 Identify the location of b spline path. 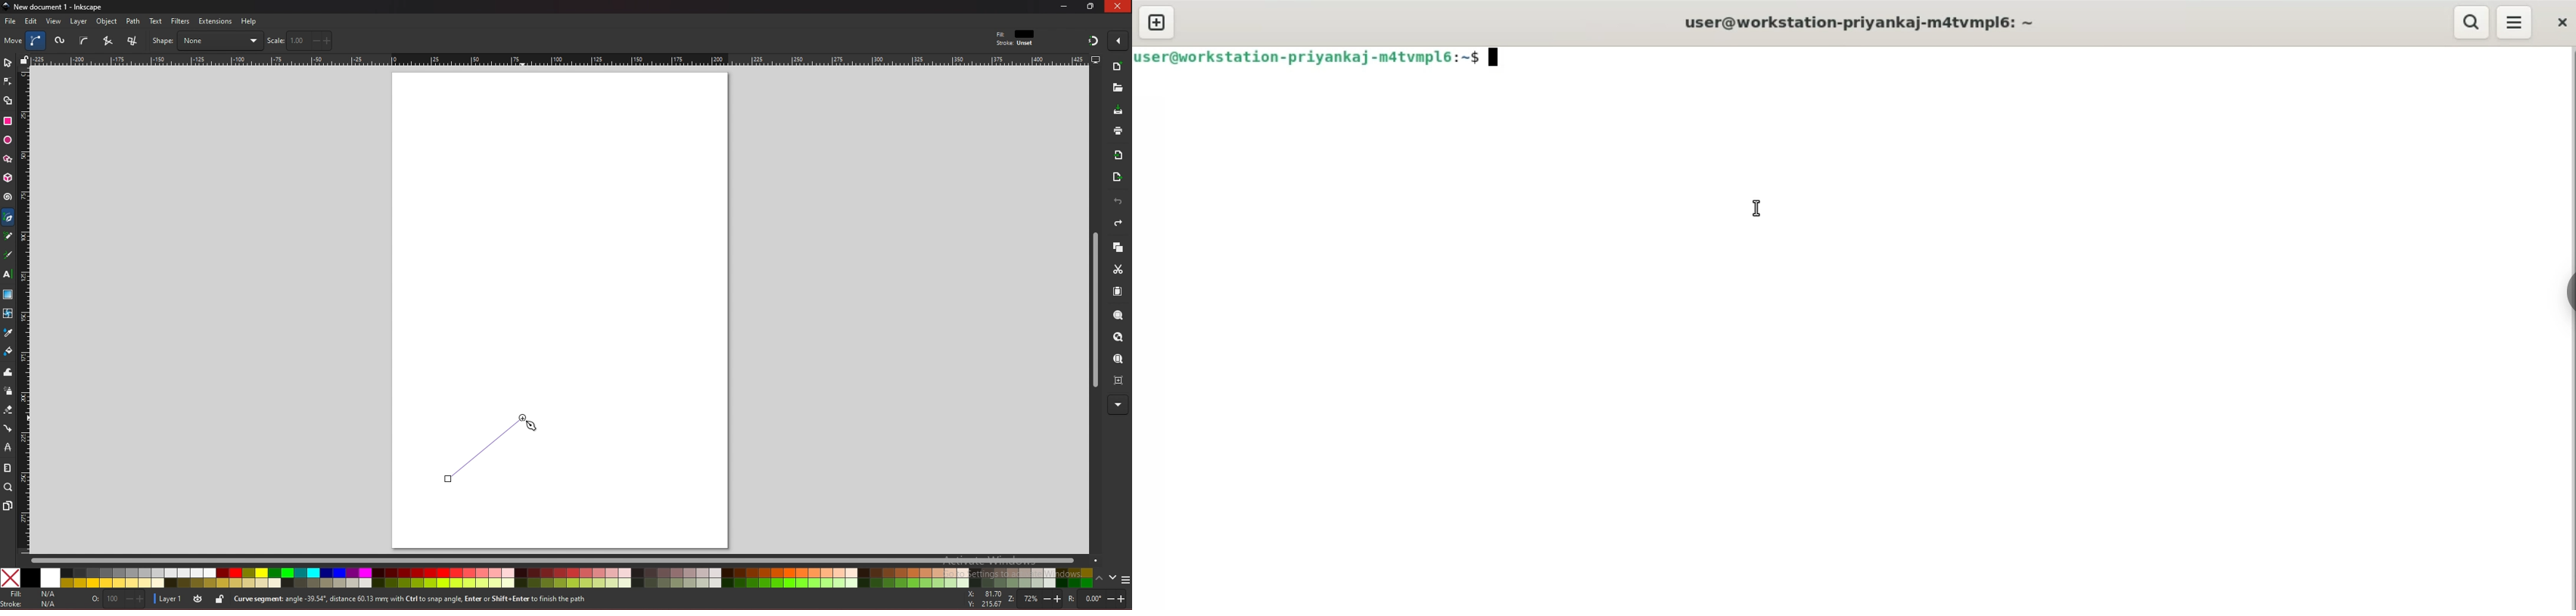
(84, 40).